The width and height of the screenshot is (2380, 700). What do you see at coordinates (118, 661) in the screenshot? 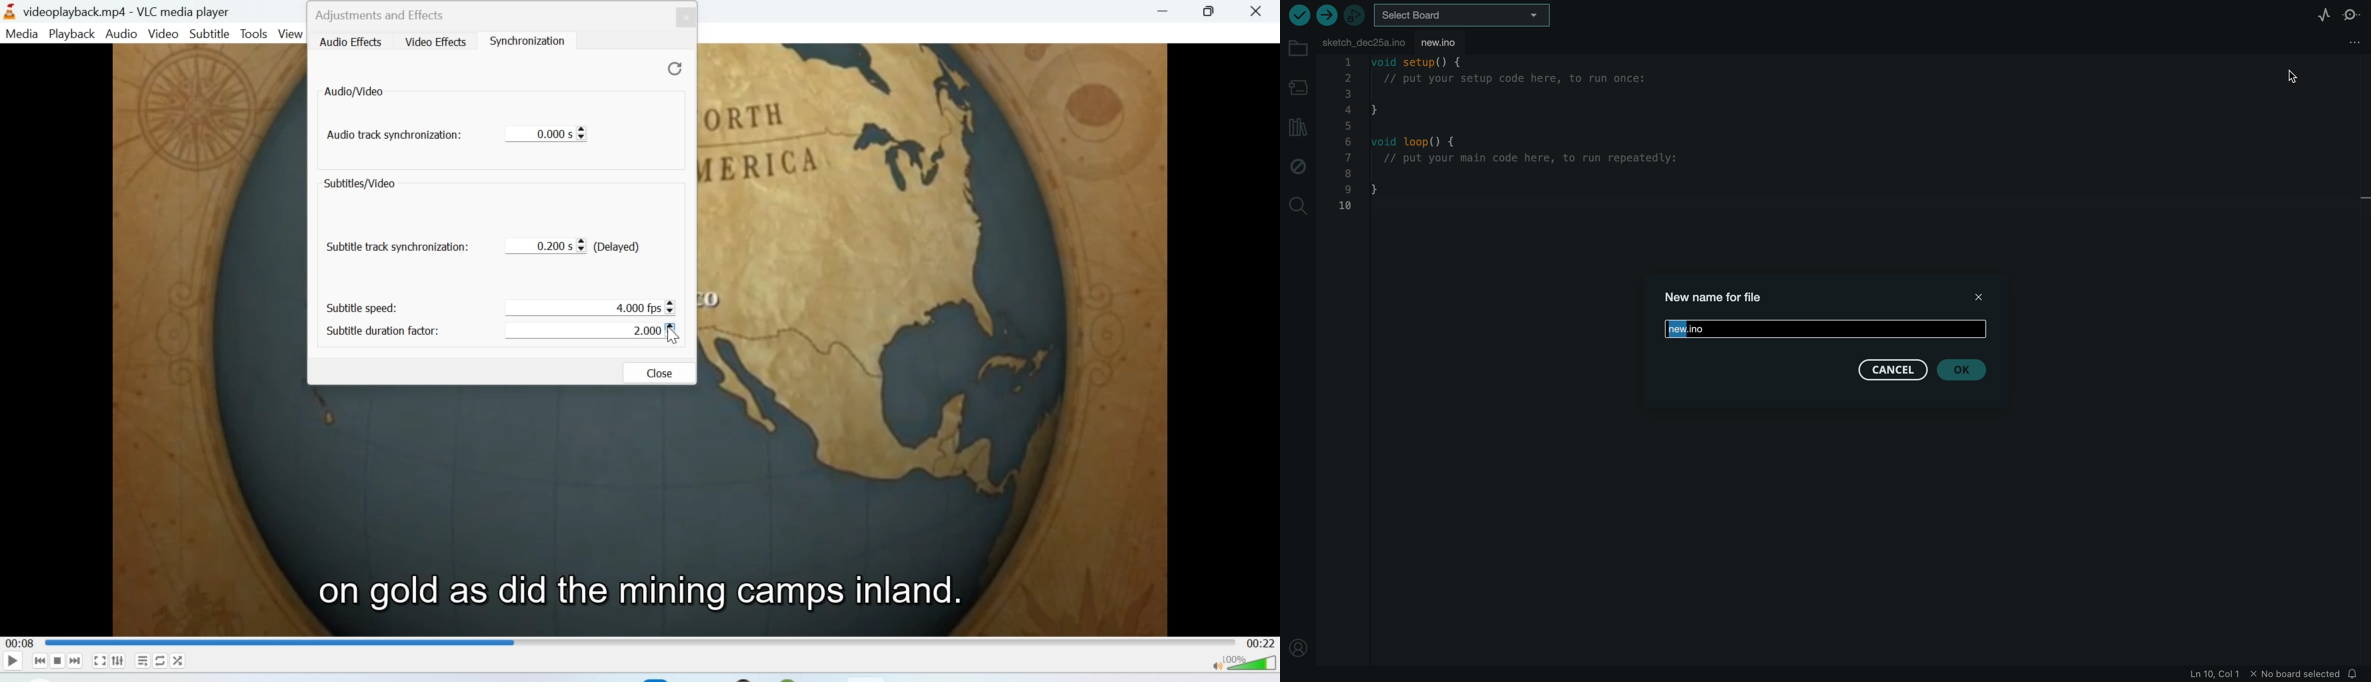
I see `Extended settings` at bounding box center [118, 661].